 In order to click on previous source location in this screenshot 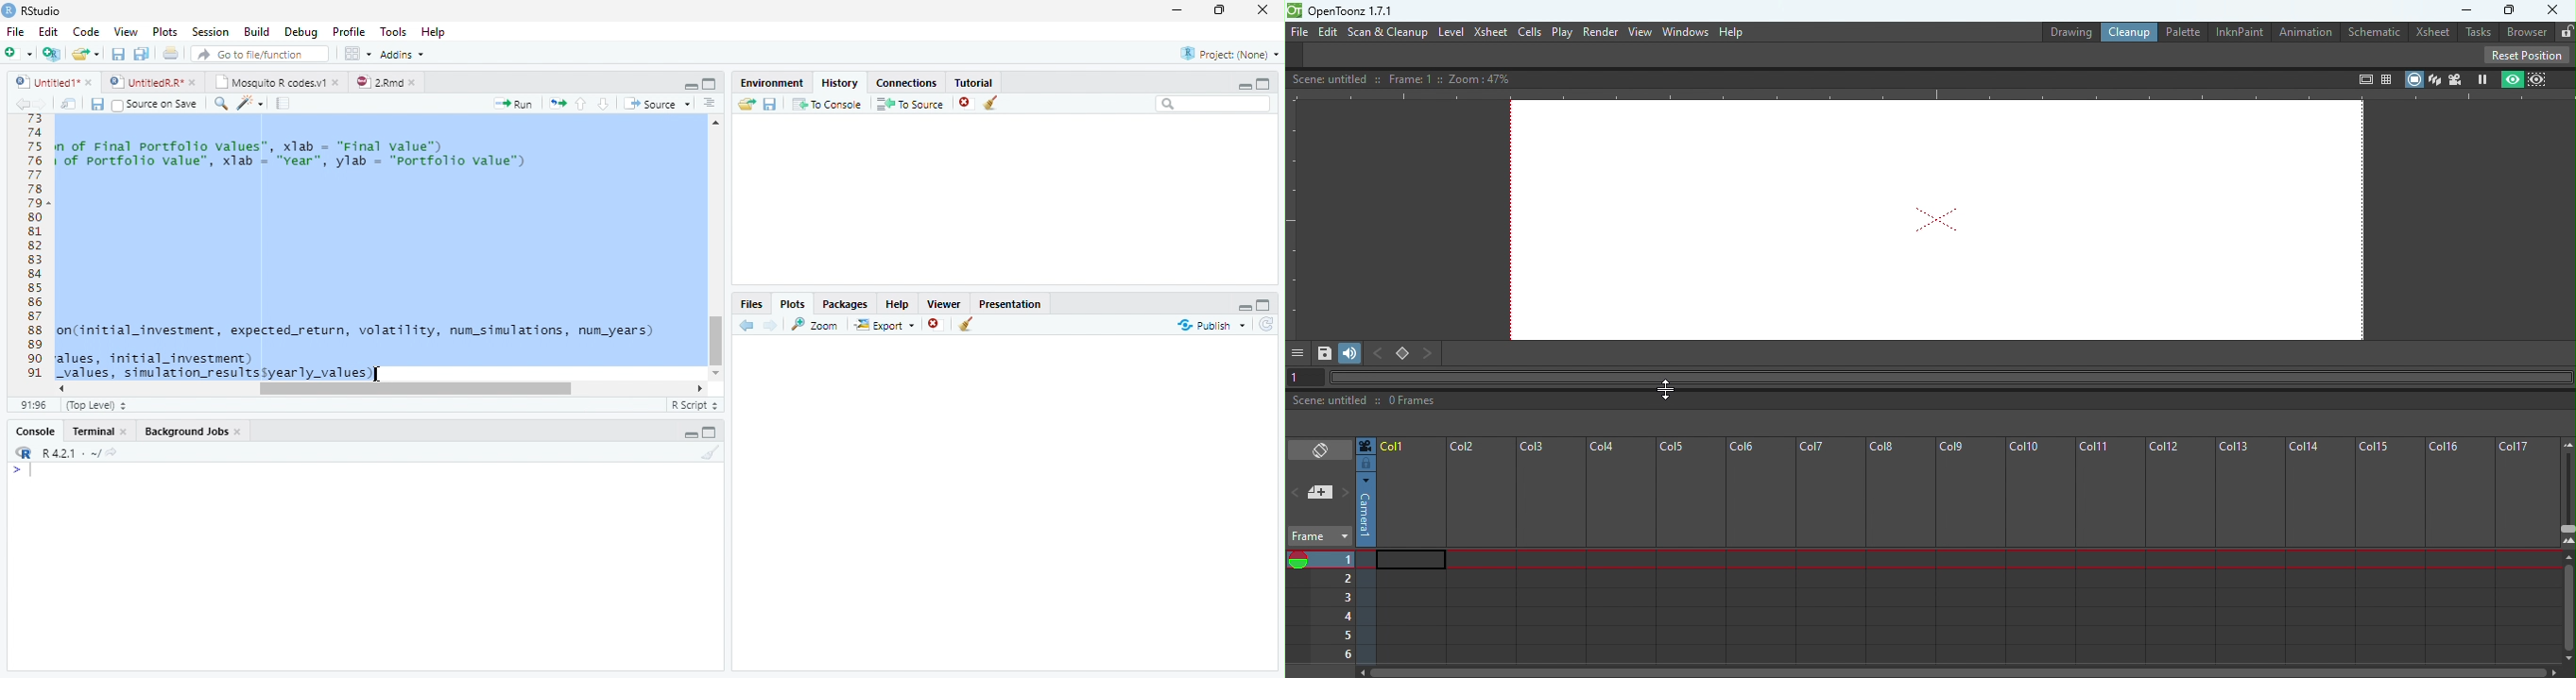, I will do `click(22, 104)`.